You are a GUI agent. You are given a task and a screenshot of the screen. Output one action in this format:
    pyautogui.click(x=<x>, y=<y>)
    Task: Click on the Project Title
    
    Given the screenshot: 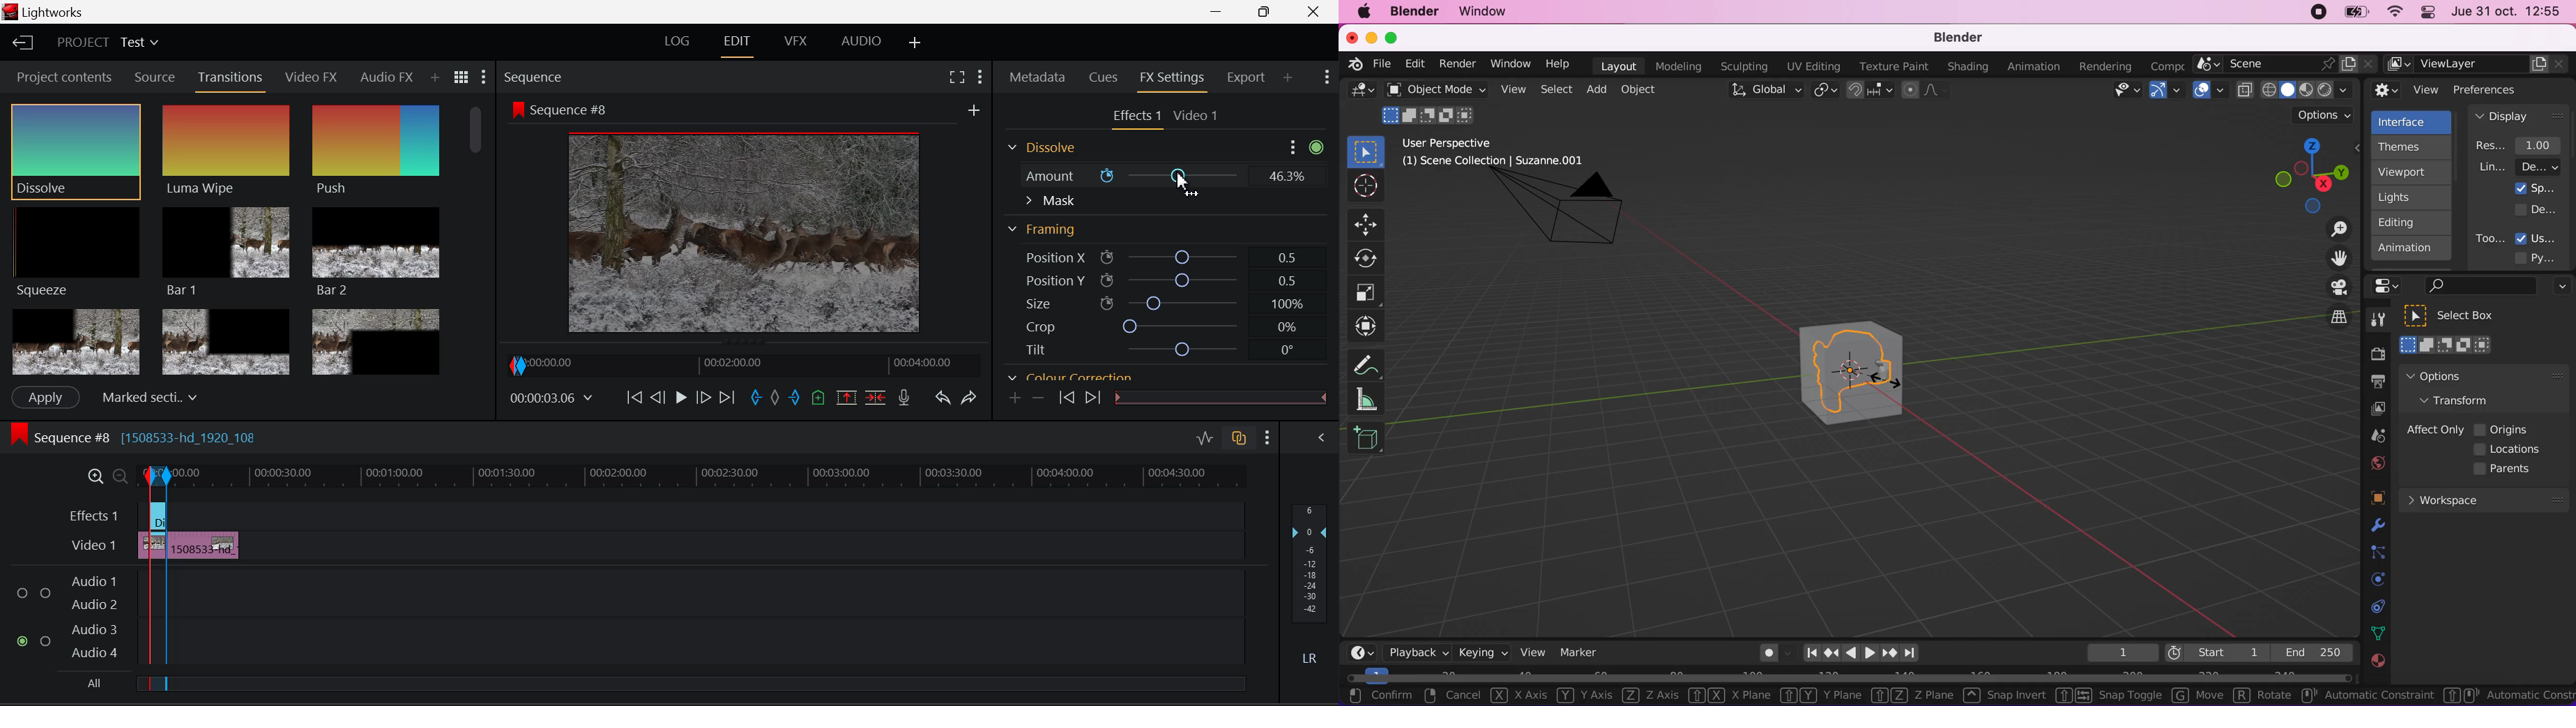 What is the action you would take?
    pyautogui.click(x=106, y=41)
    